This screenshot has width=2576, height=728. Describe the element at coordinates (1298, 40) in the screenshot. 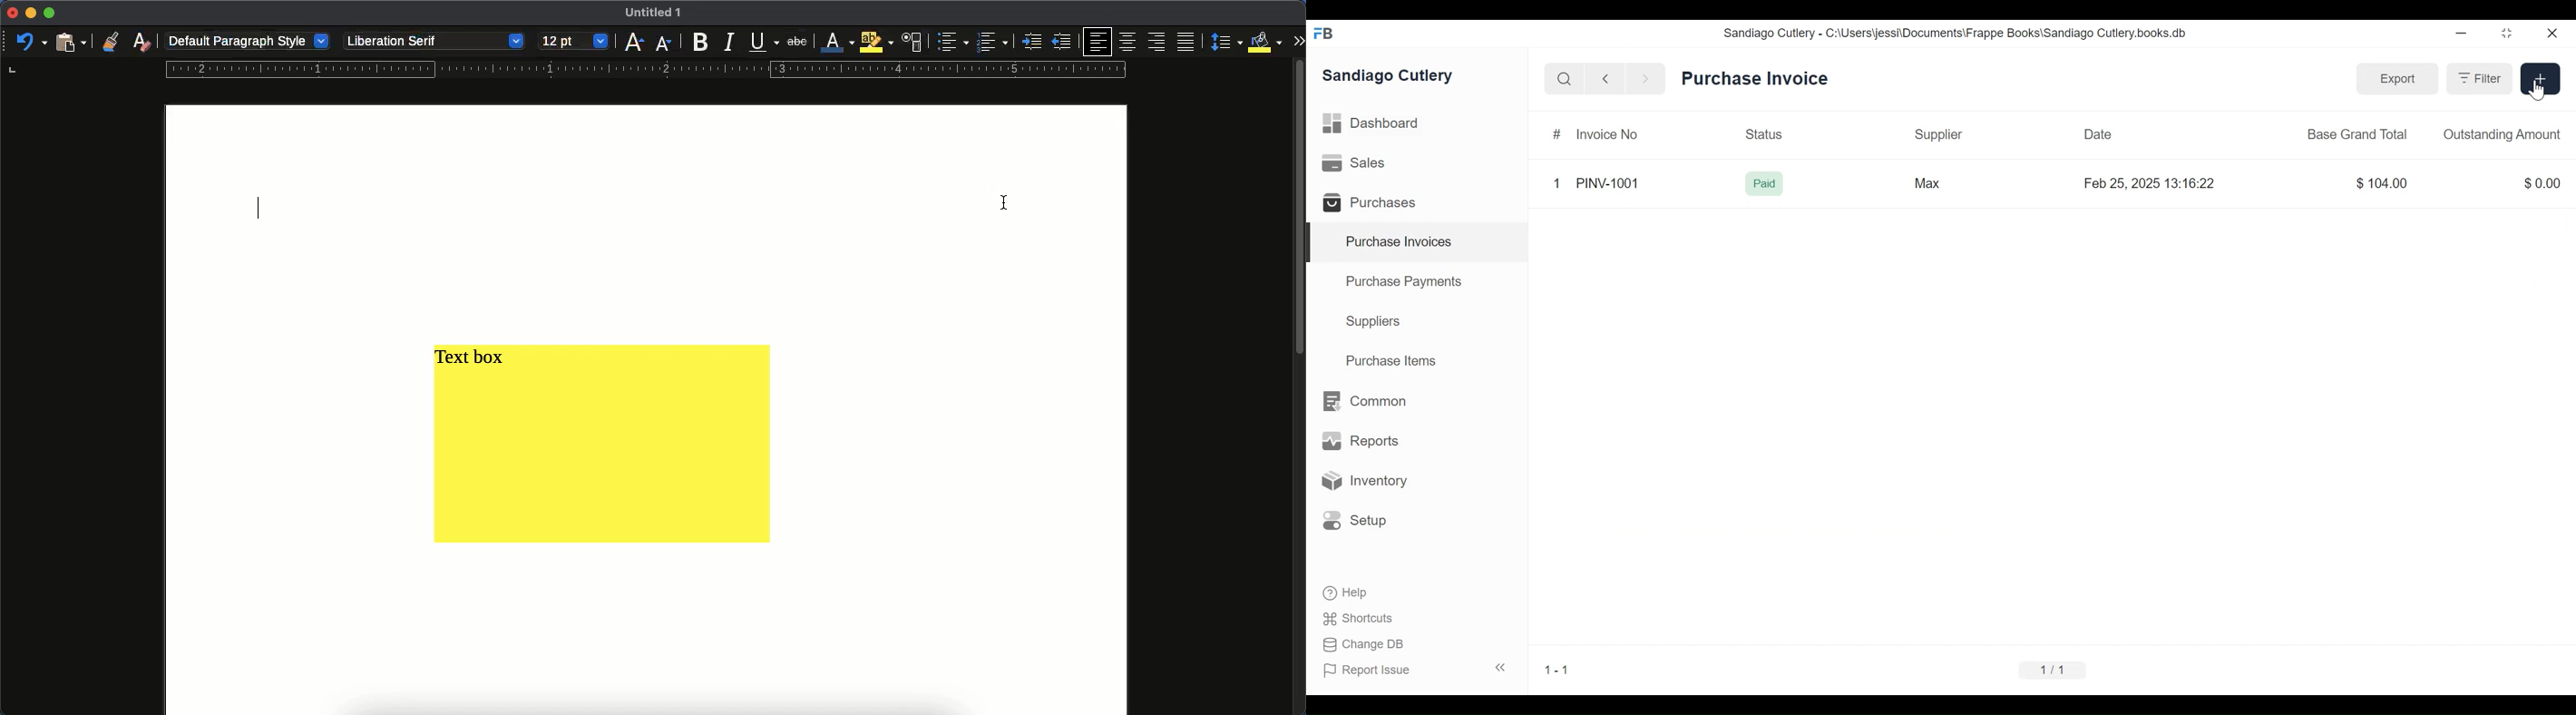

I see `expand` at that location.